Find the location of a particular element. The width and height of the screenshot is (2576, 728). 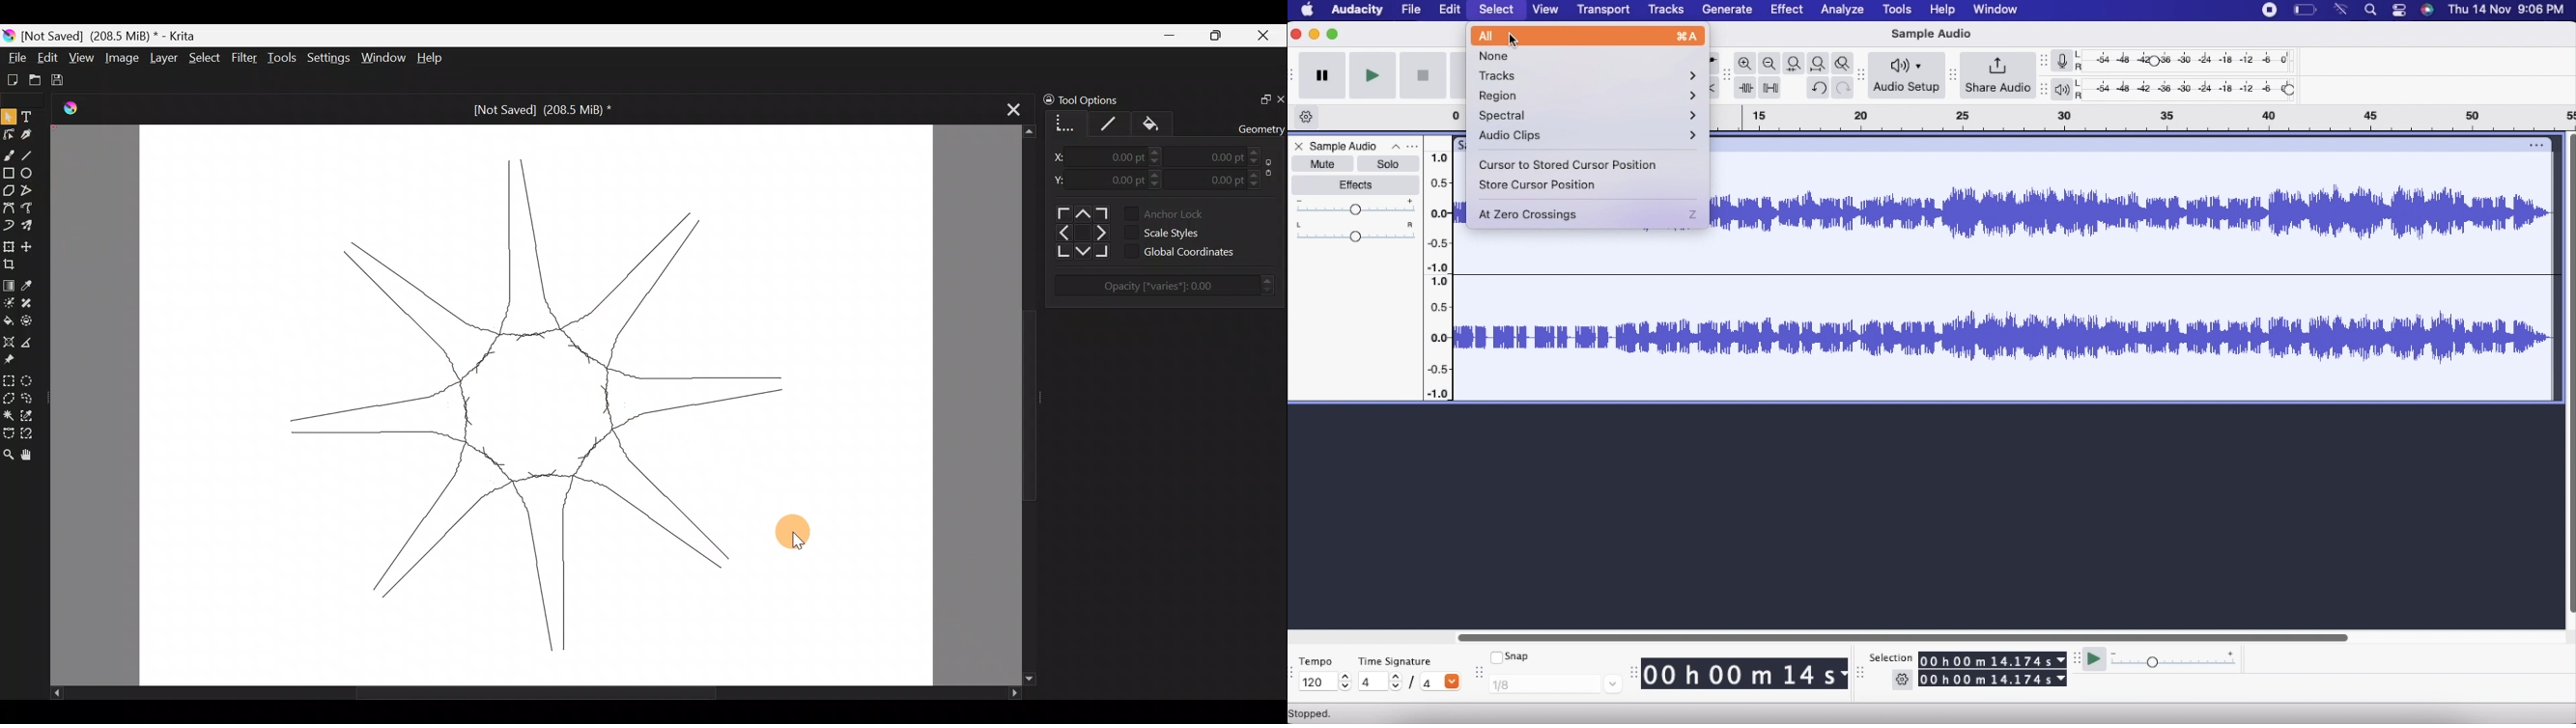

Play at speed is located at coordinates (2095, 660).